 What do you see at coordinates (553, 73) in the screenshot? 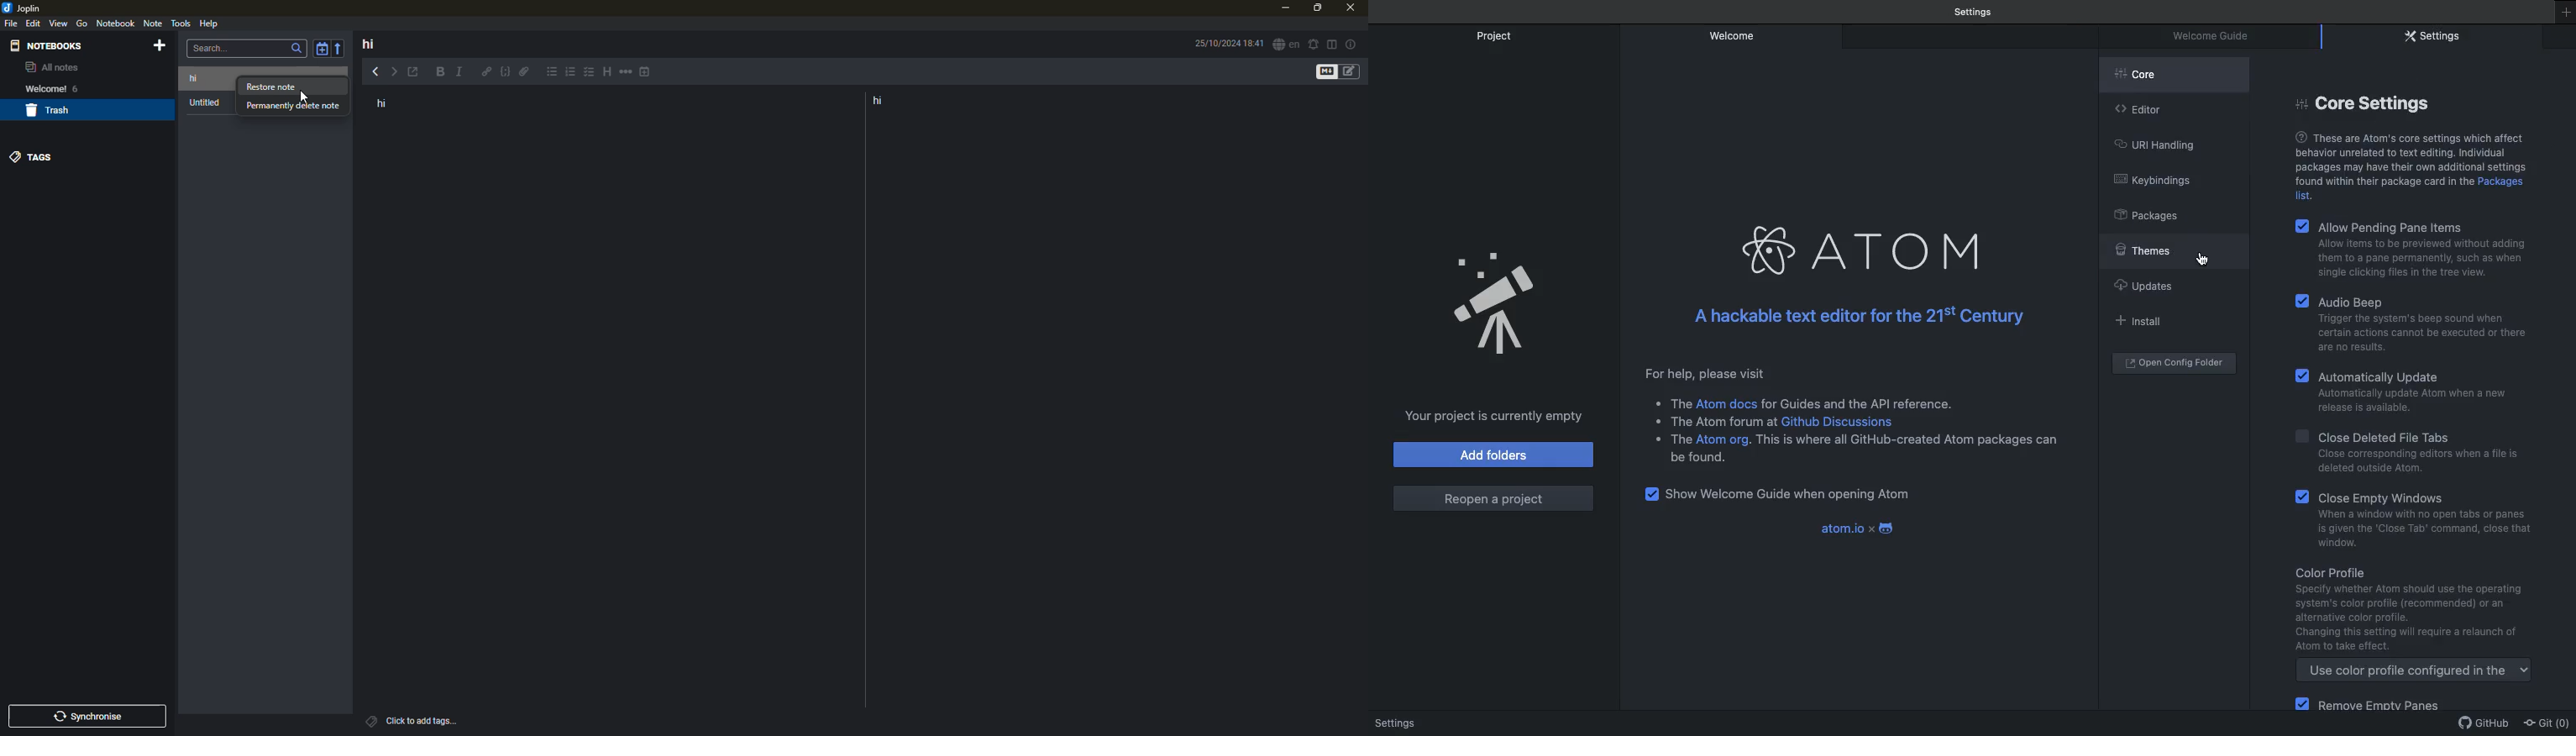
I see `bulleted list` at bounding box center [553, 73].